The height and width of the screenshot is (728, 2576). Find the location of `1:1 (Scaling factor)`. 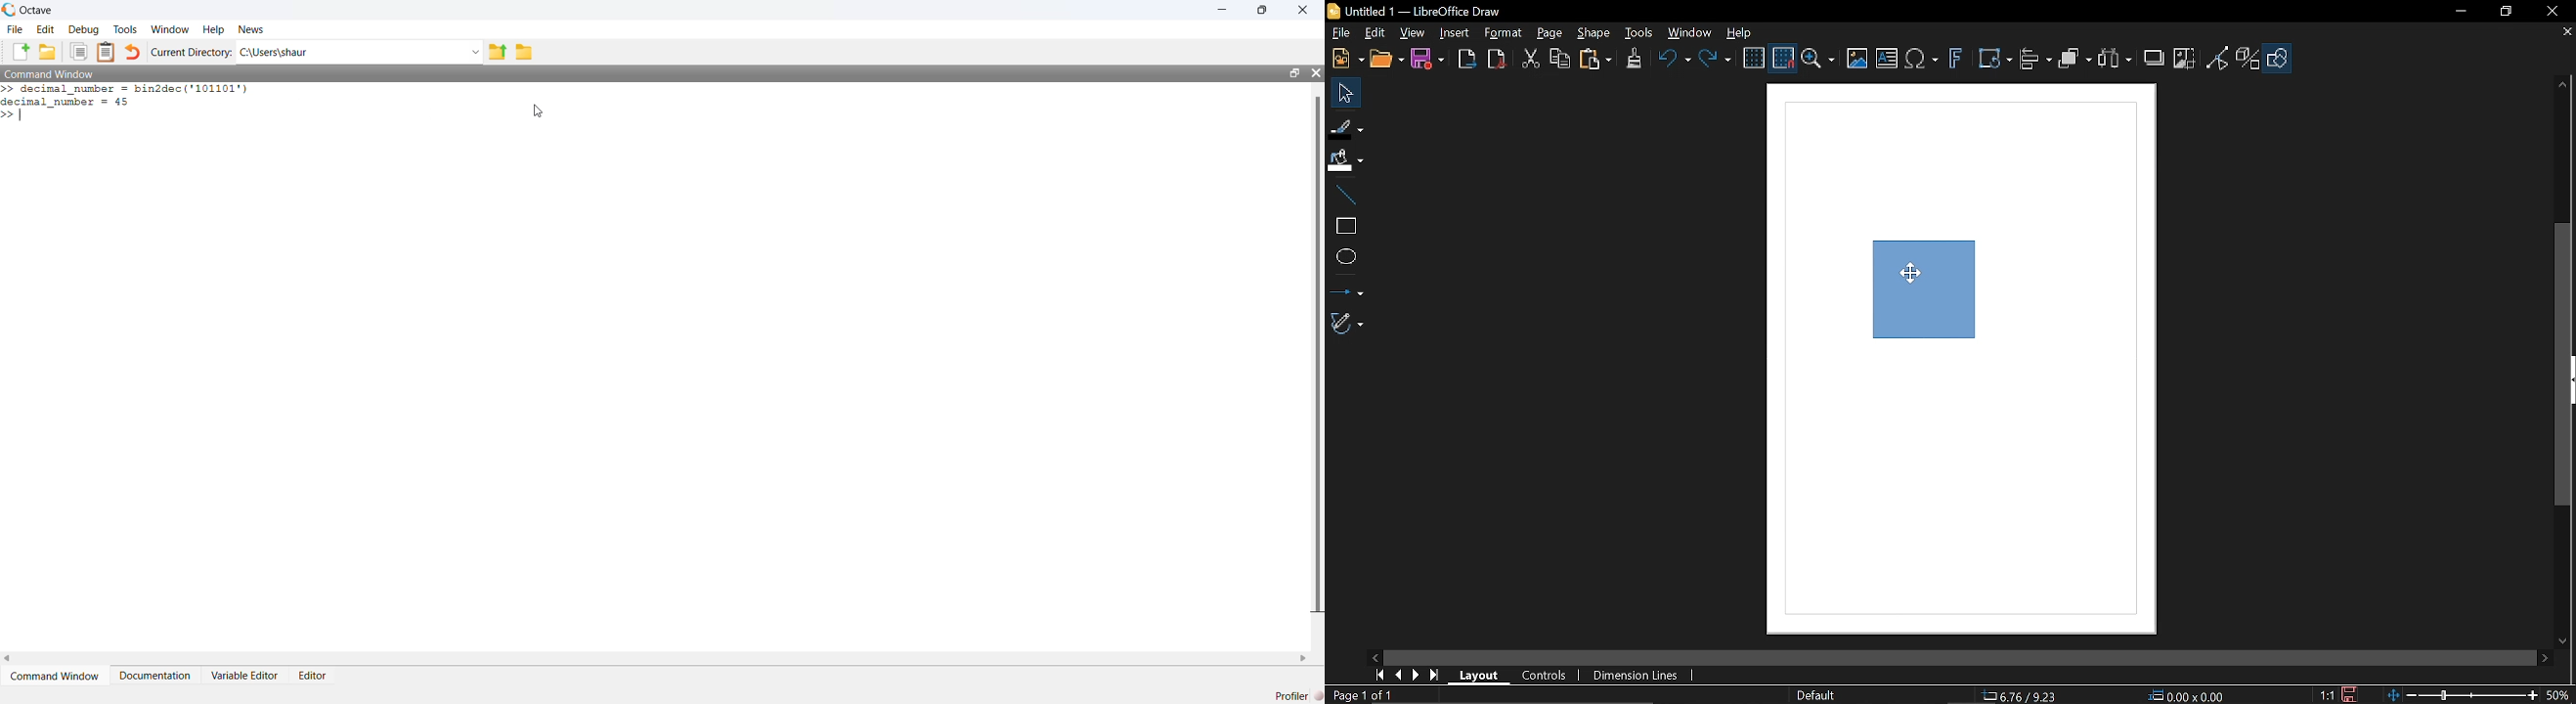

1:1 (Scaling factor) is located at coordinates (2328, 696).